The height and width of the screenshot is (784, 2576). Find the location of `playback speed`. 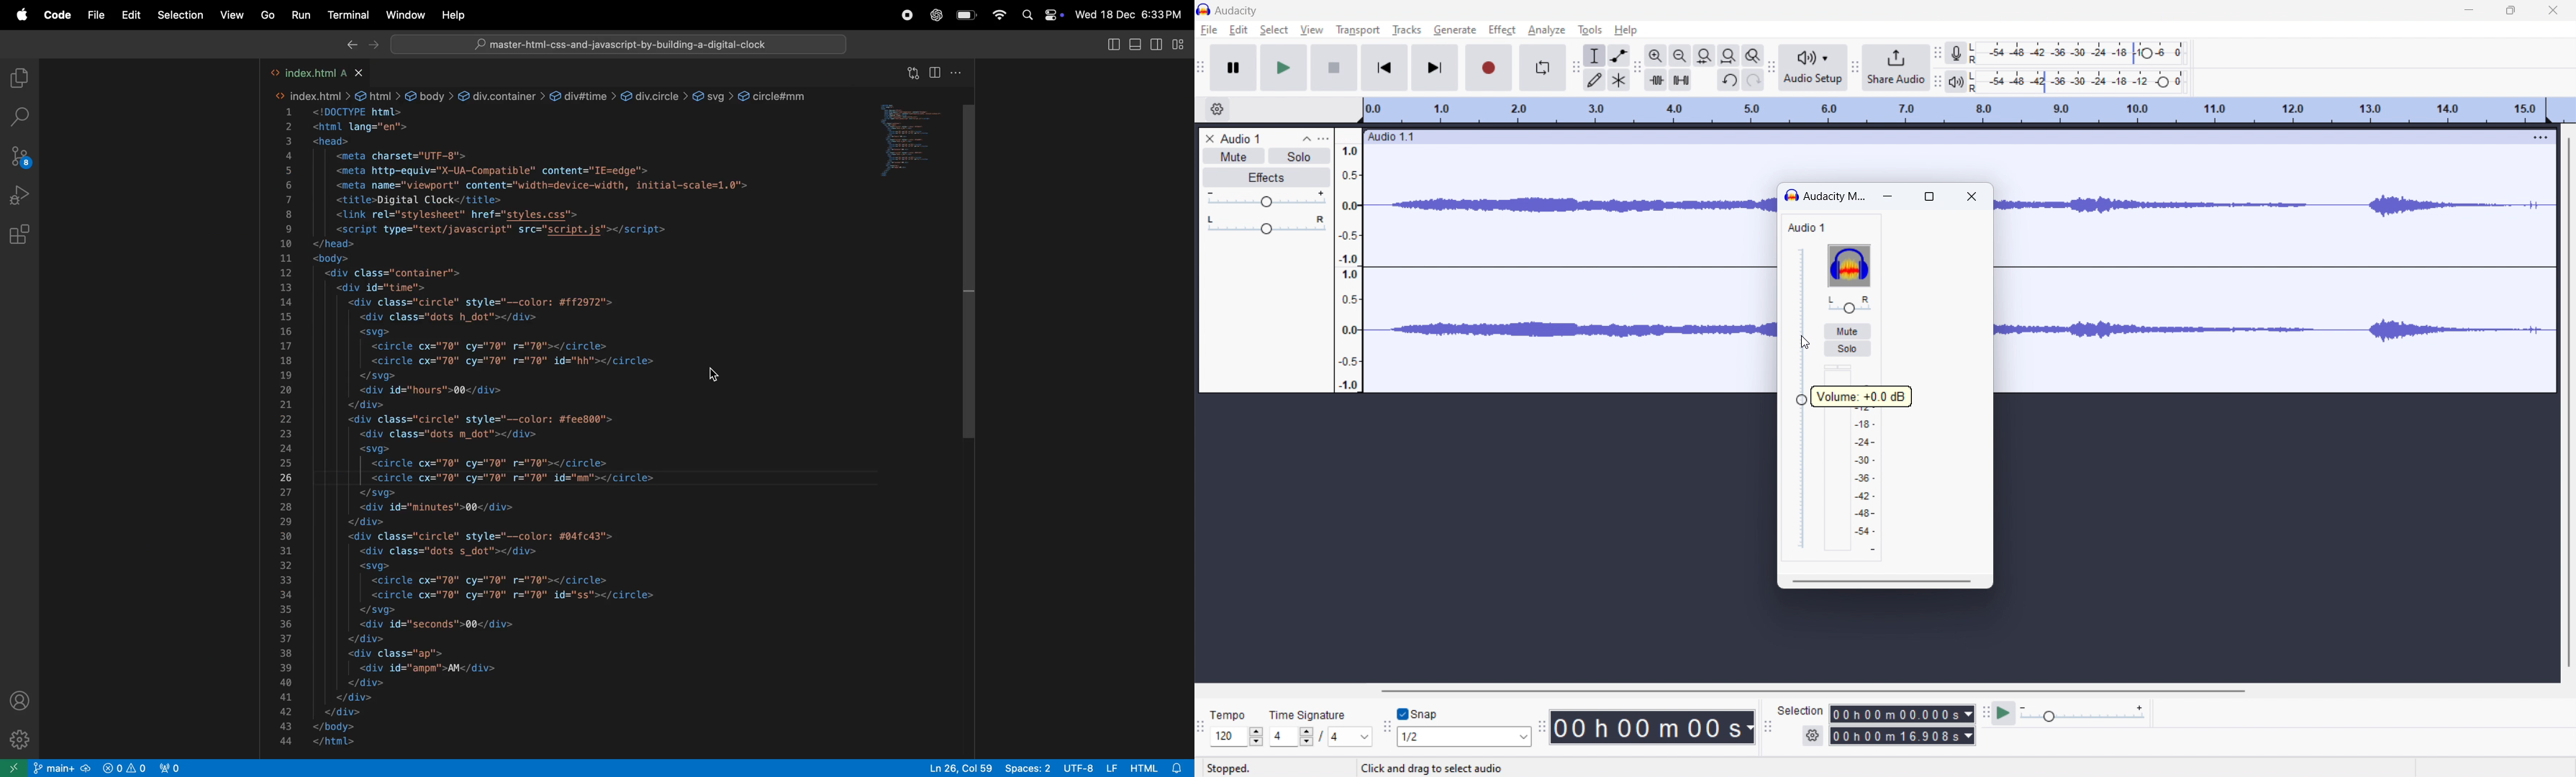

playback speed is located at coordinates (2083, 713).